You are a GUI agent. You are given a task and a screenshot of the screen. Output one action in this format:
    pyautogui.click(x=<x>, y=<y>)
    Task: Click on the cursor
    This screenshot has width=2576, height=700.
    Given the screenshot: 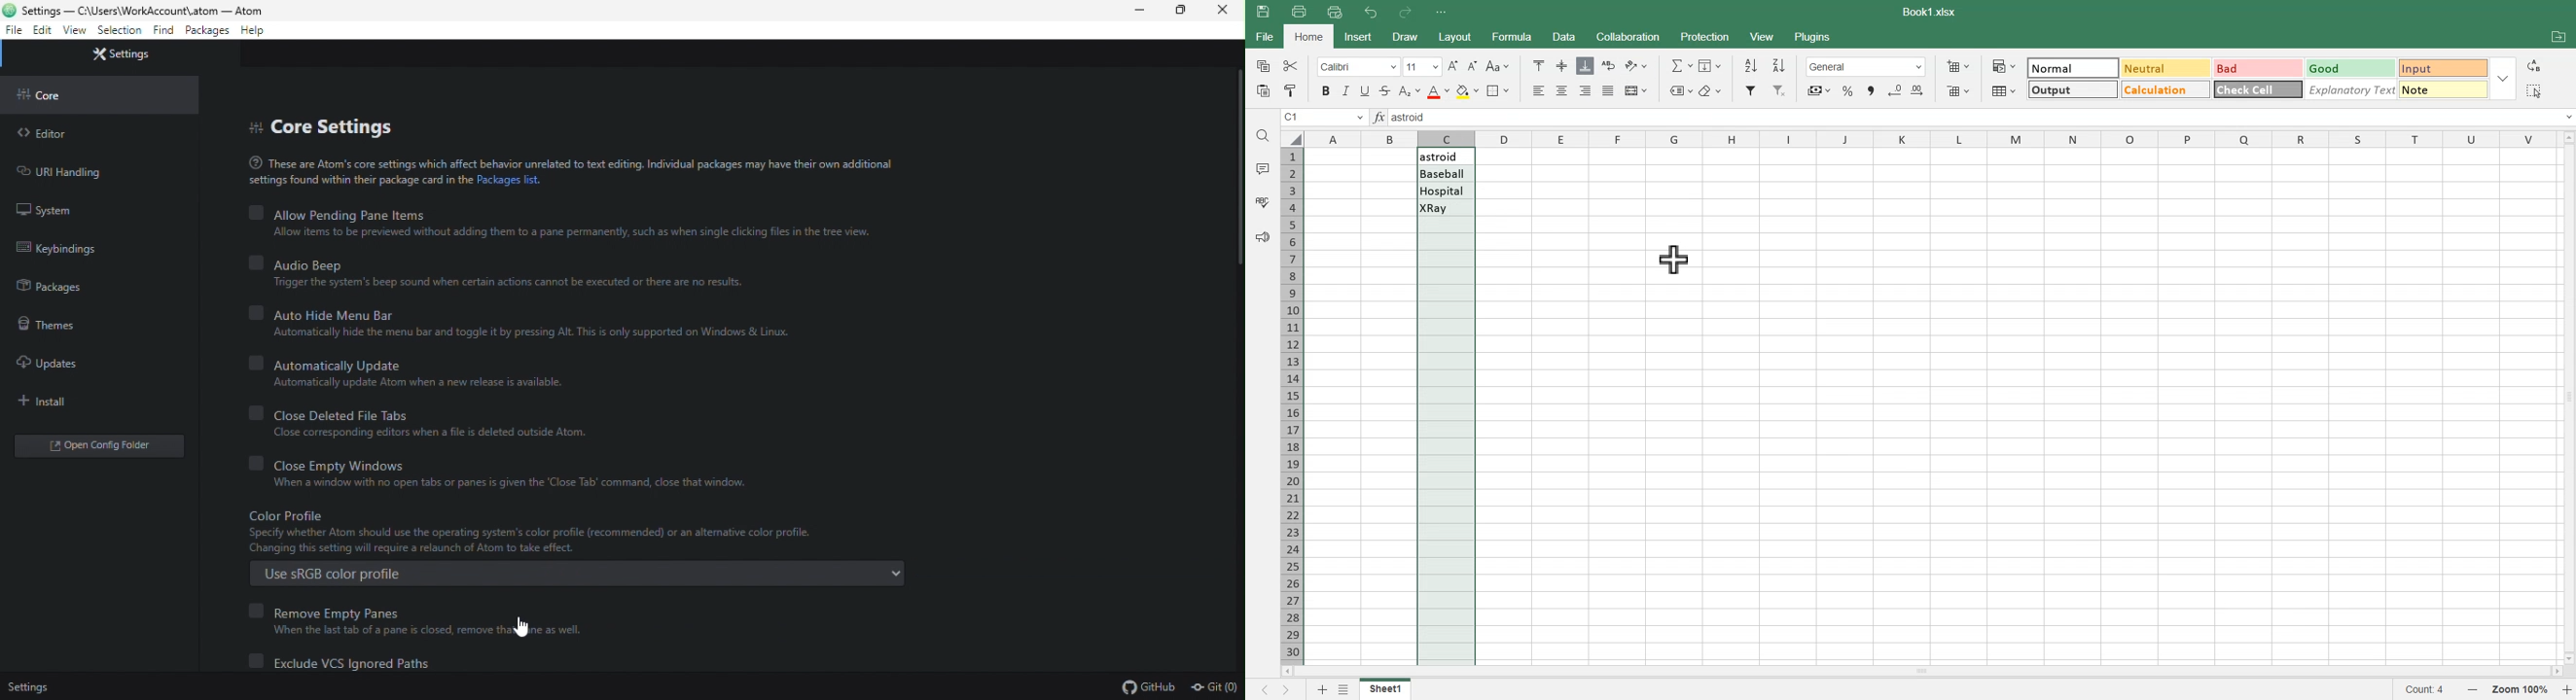 What is the action you would take?
    pyautogui.click(x=520, y=626)
    